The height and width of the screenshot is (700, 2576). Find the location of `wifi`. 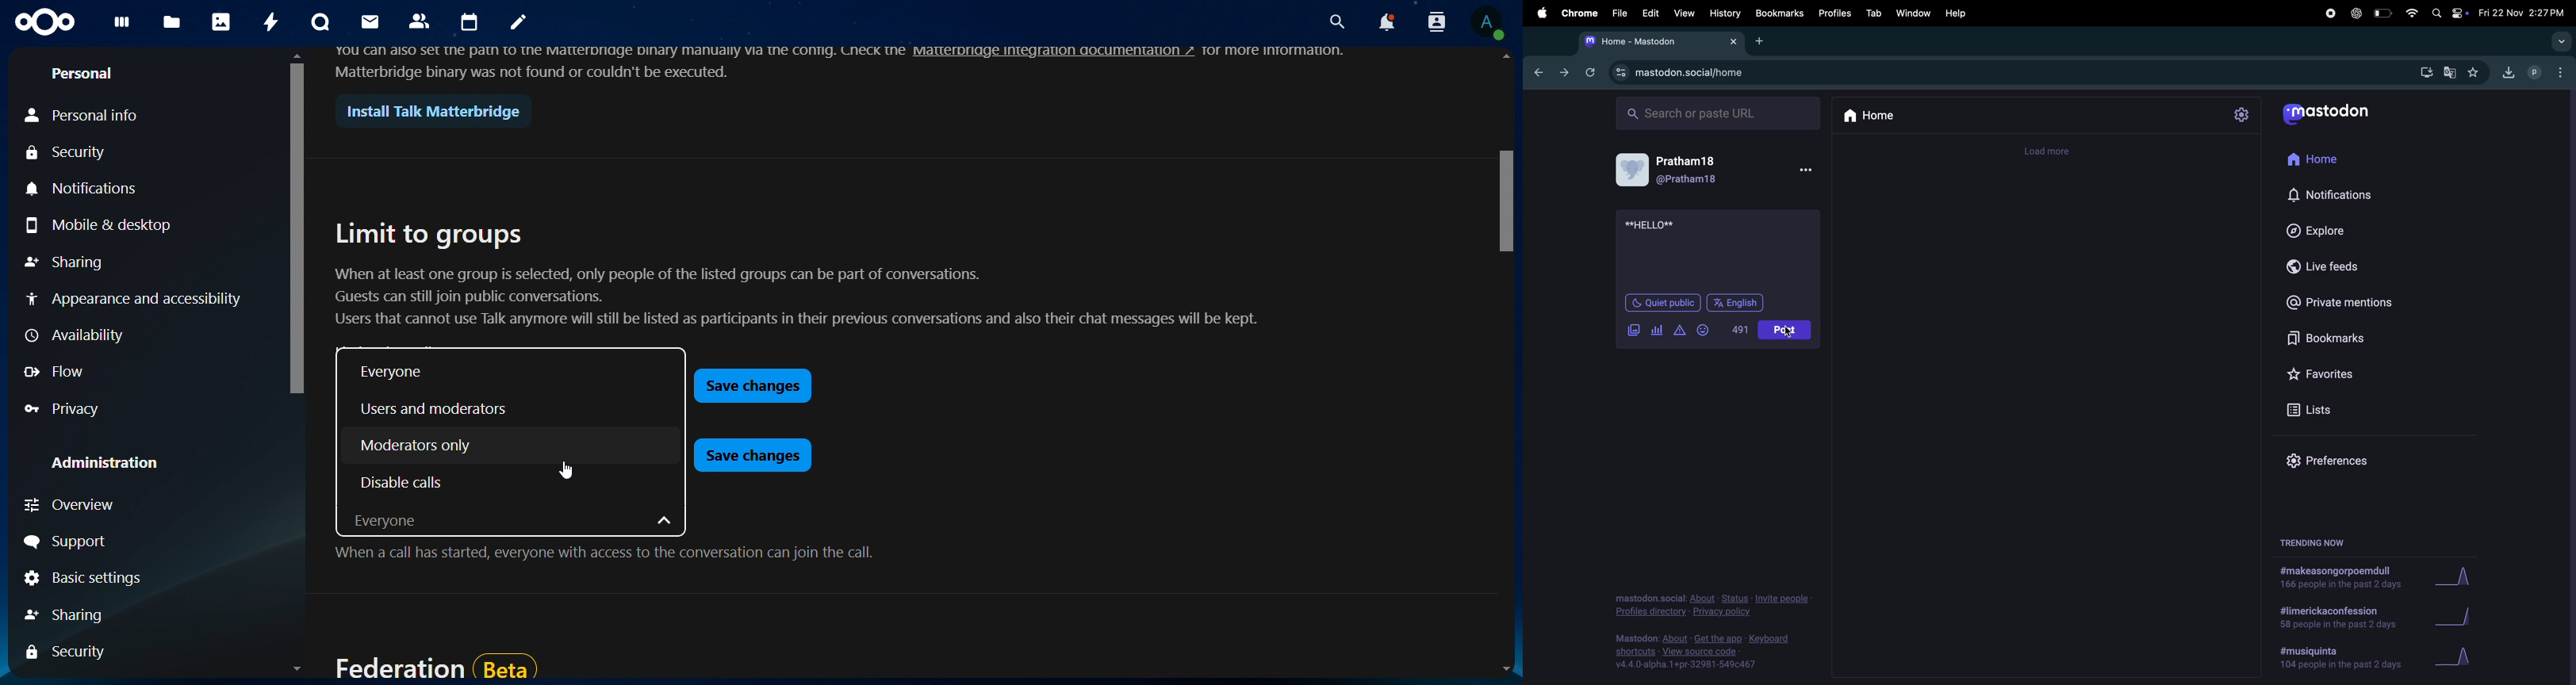

wifi is located at coordinates (2413, 14).